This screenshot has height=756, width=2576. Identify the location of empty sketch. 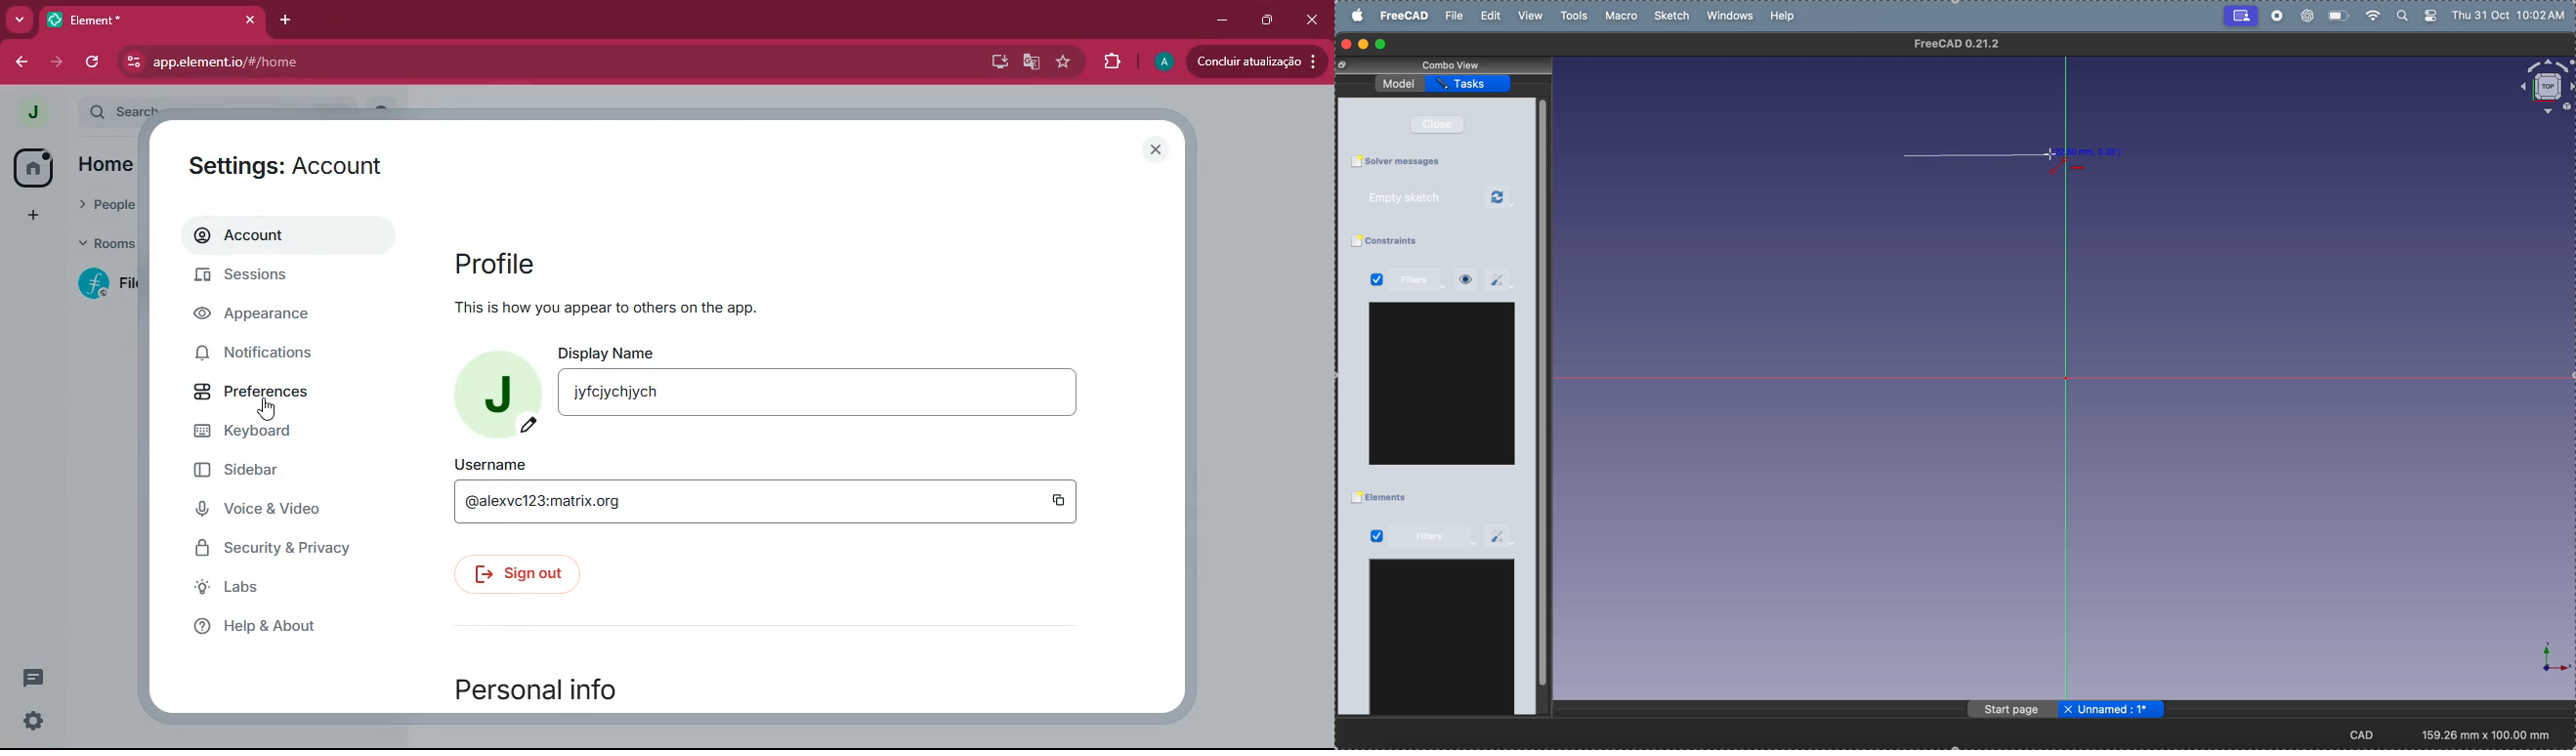
(1417, 198).